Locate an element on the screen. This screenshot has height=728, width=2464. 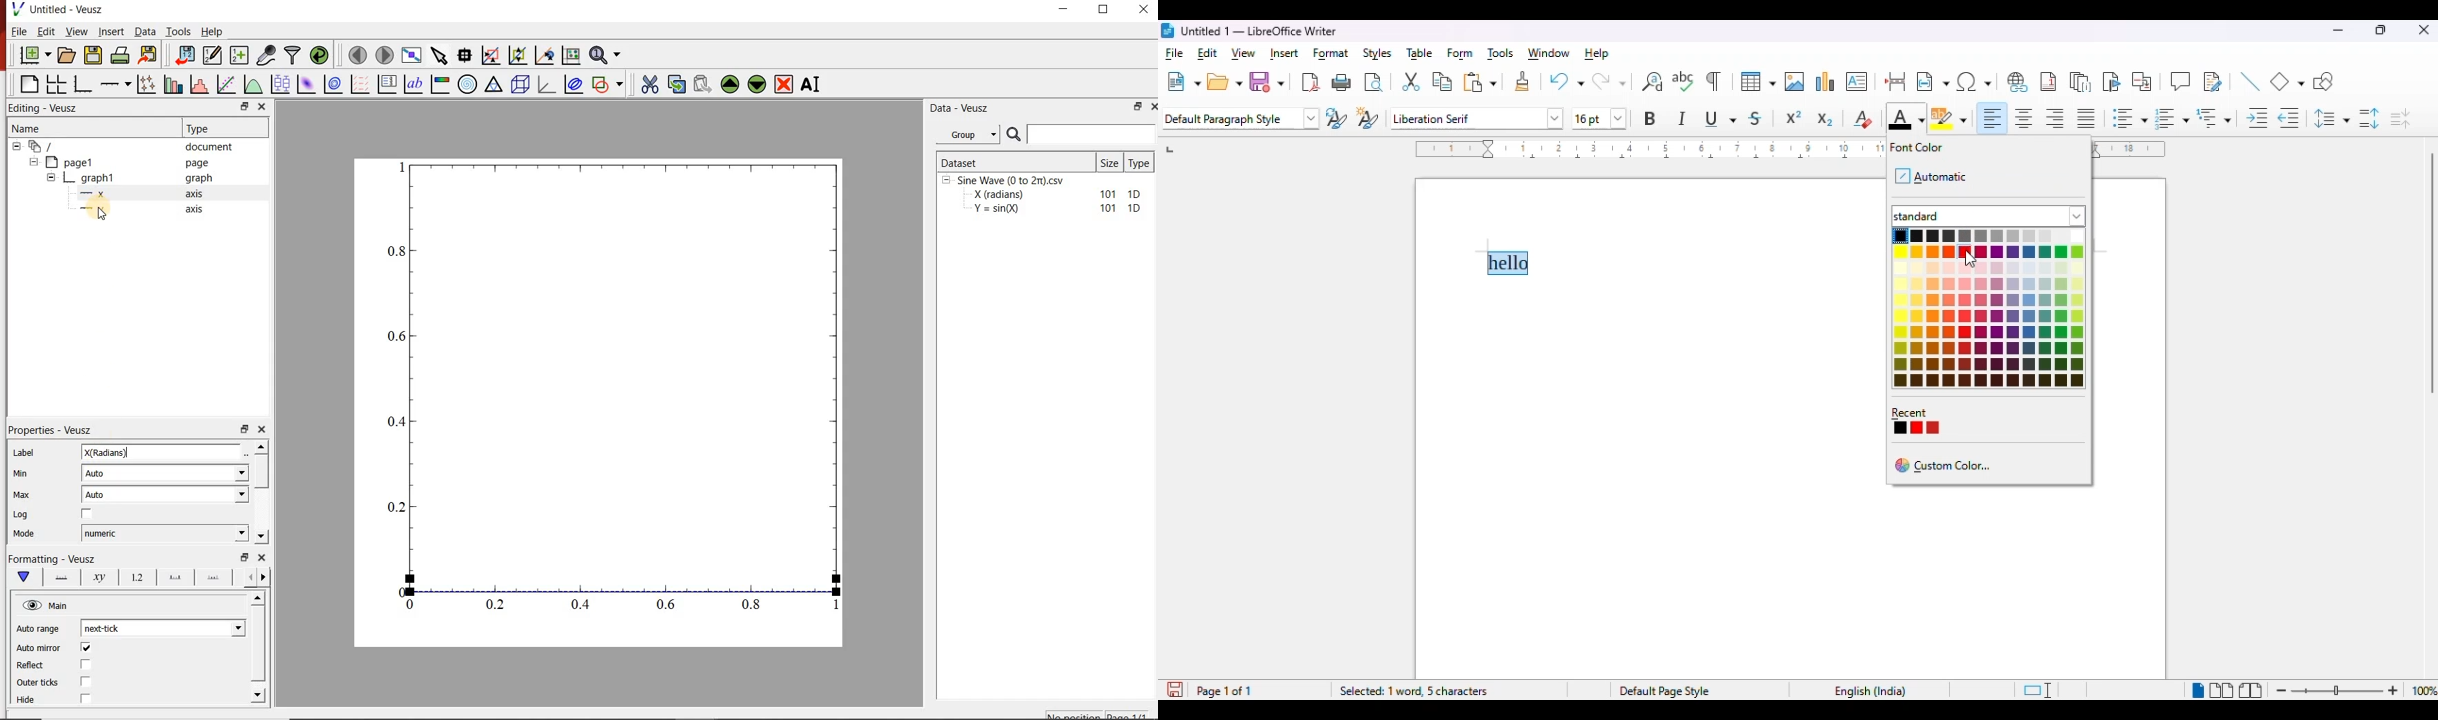
logo is located at coordinates (1168, 30).